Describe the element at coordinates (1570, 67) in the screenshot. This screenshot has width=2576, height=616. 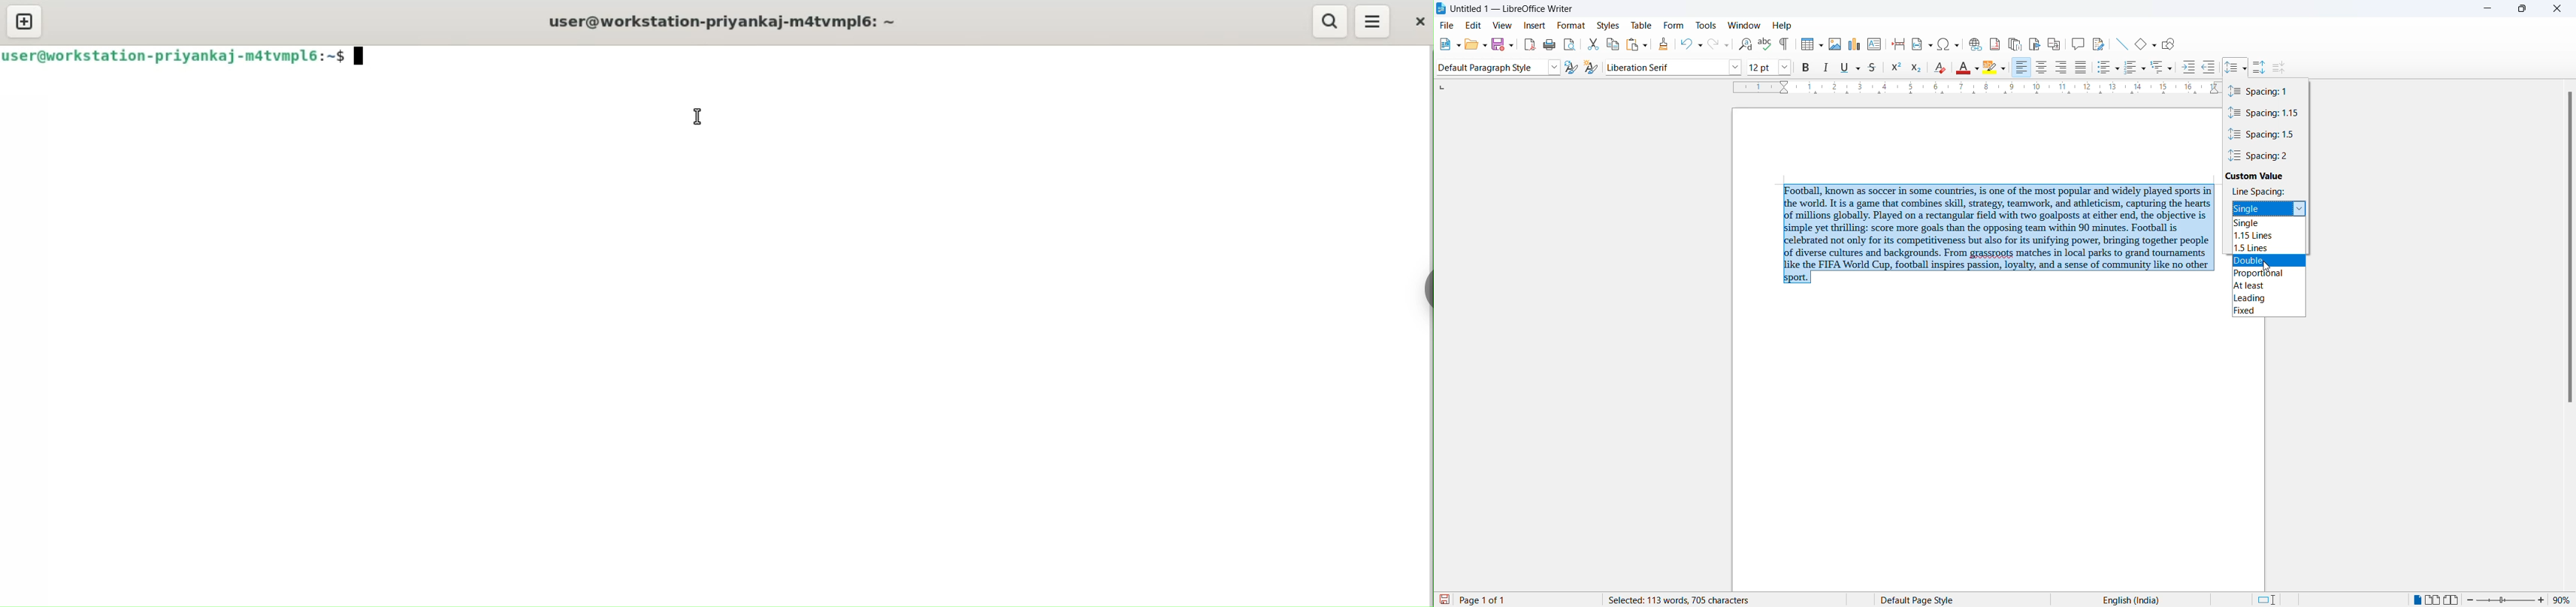
I see `update selected style` at that location.